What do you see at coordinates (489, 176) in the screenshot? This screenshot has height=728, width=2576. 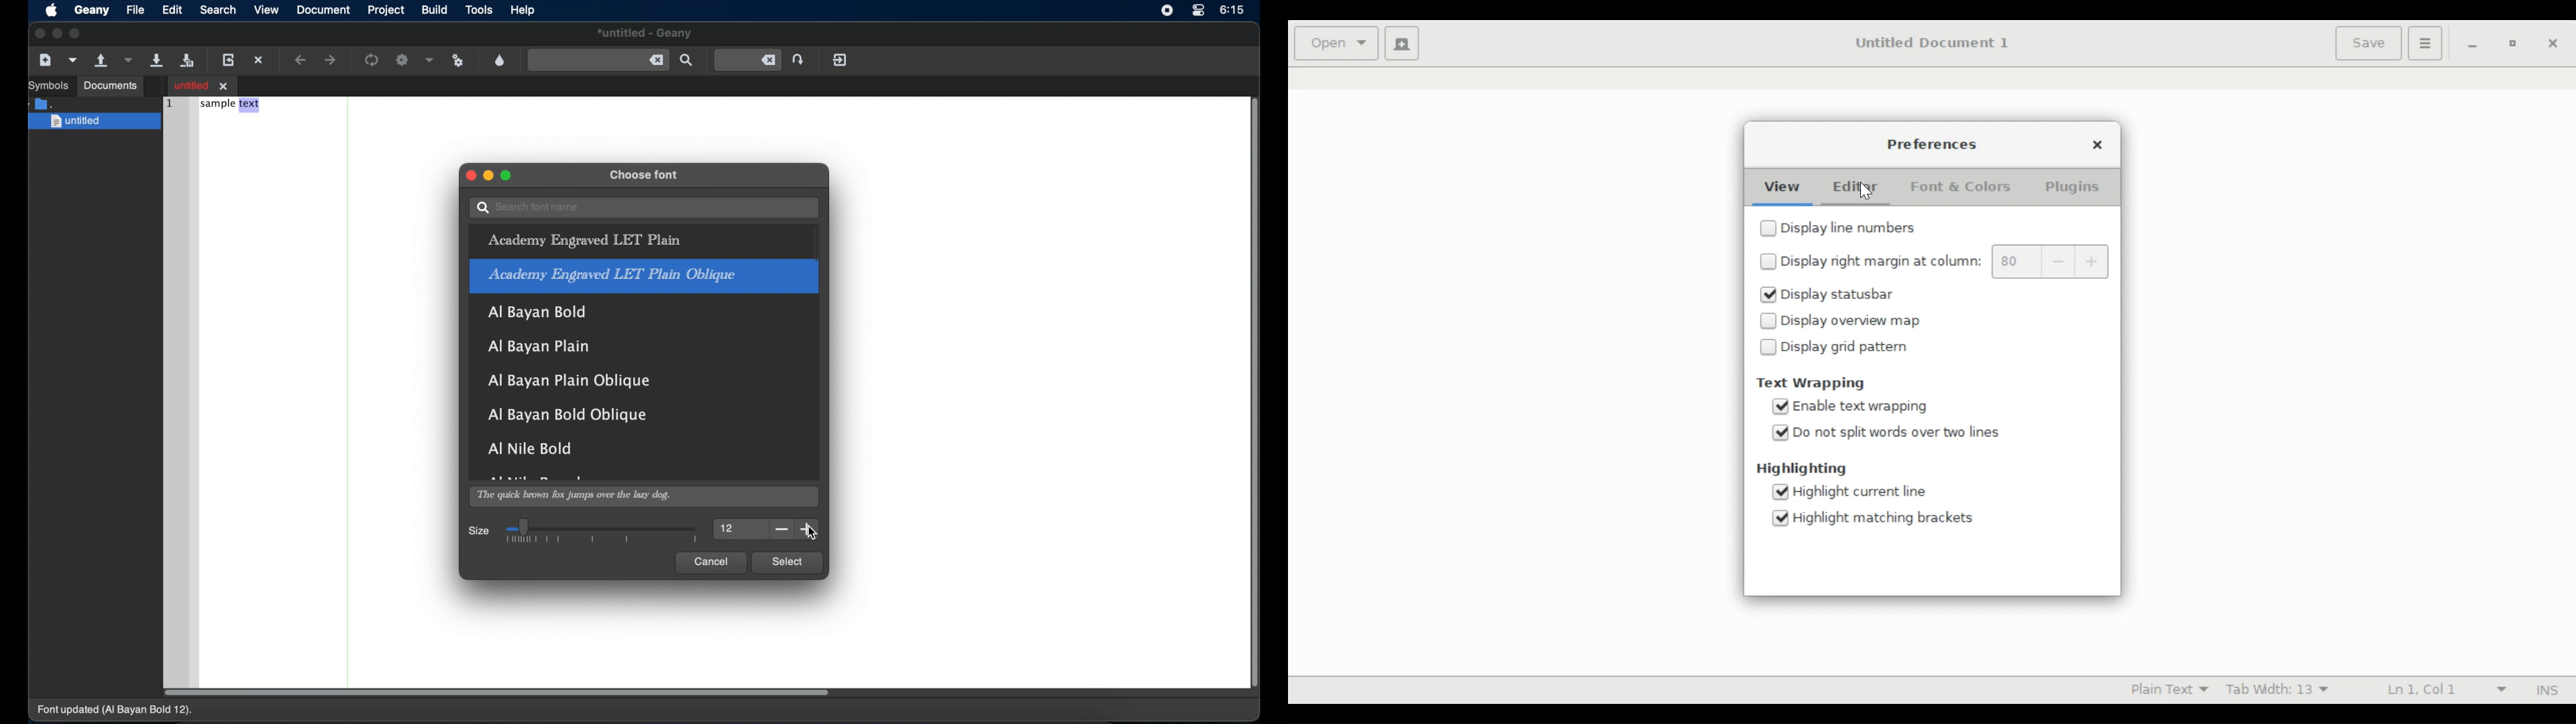 I see `minimize ` at bounding box center [489, 176].